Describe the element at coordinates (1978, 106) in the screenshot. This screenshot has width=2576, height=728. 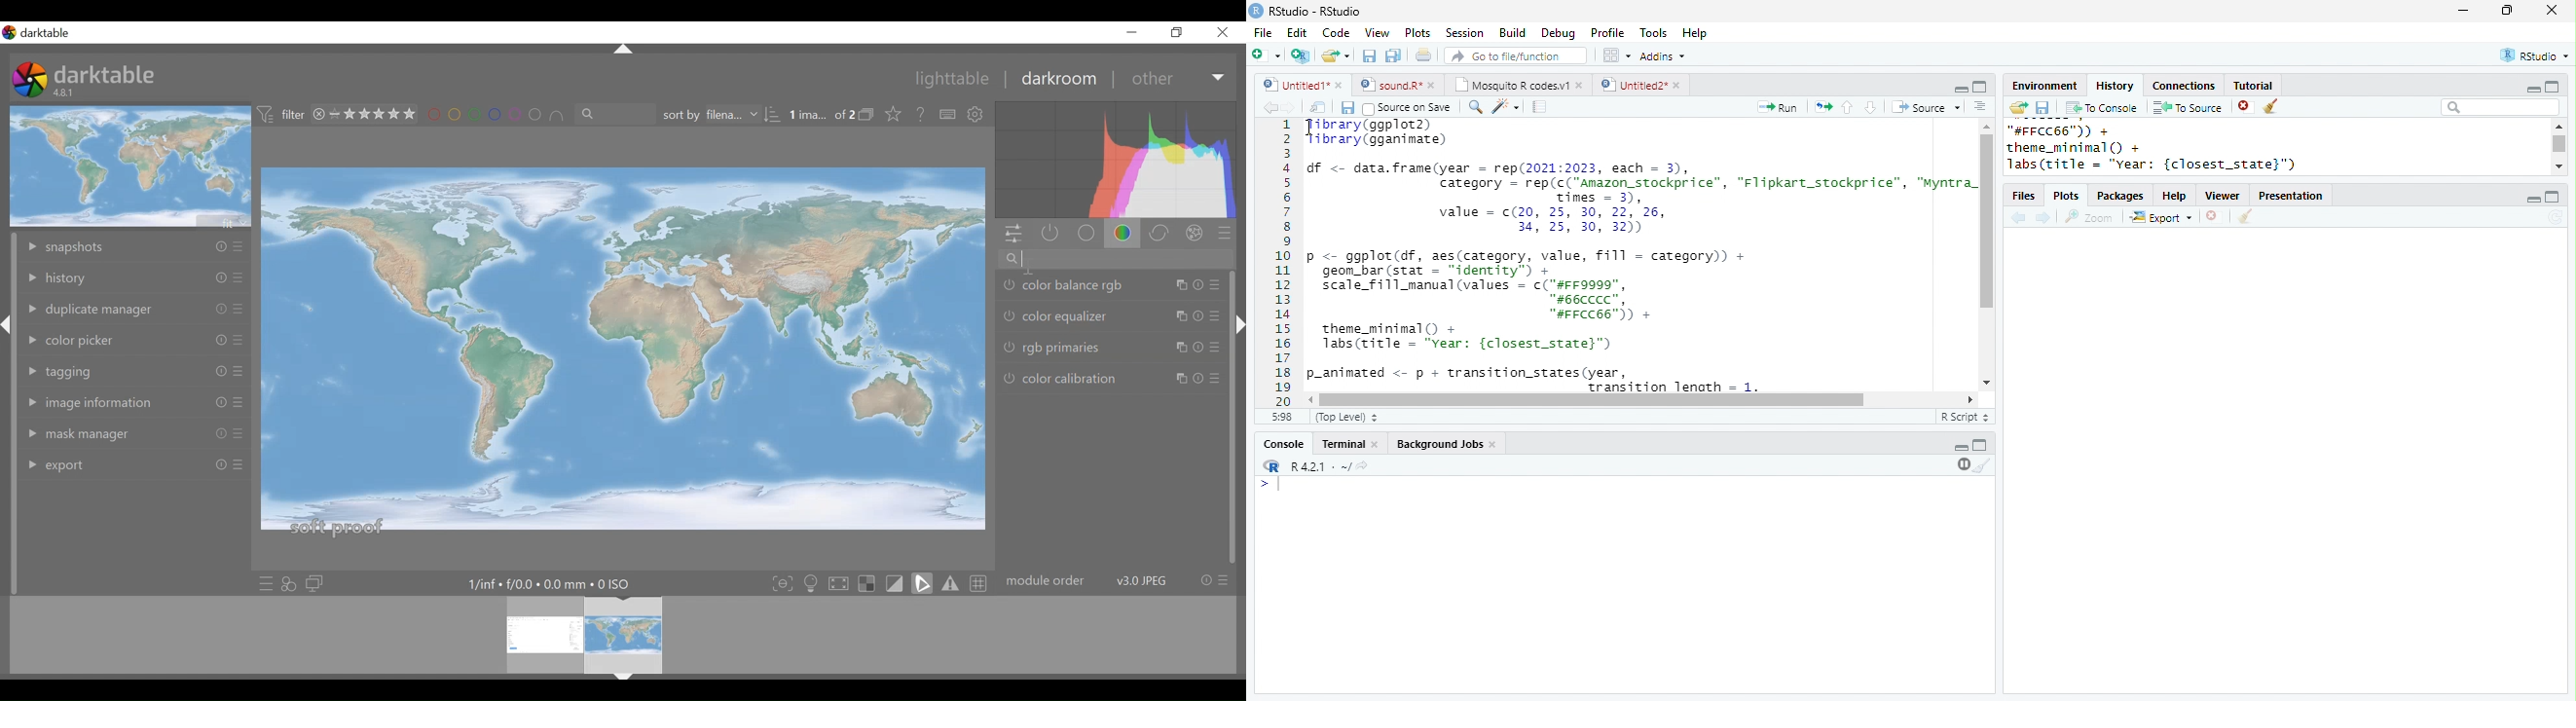
I see `options` at that location.